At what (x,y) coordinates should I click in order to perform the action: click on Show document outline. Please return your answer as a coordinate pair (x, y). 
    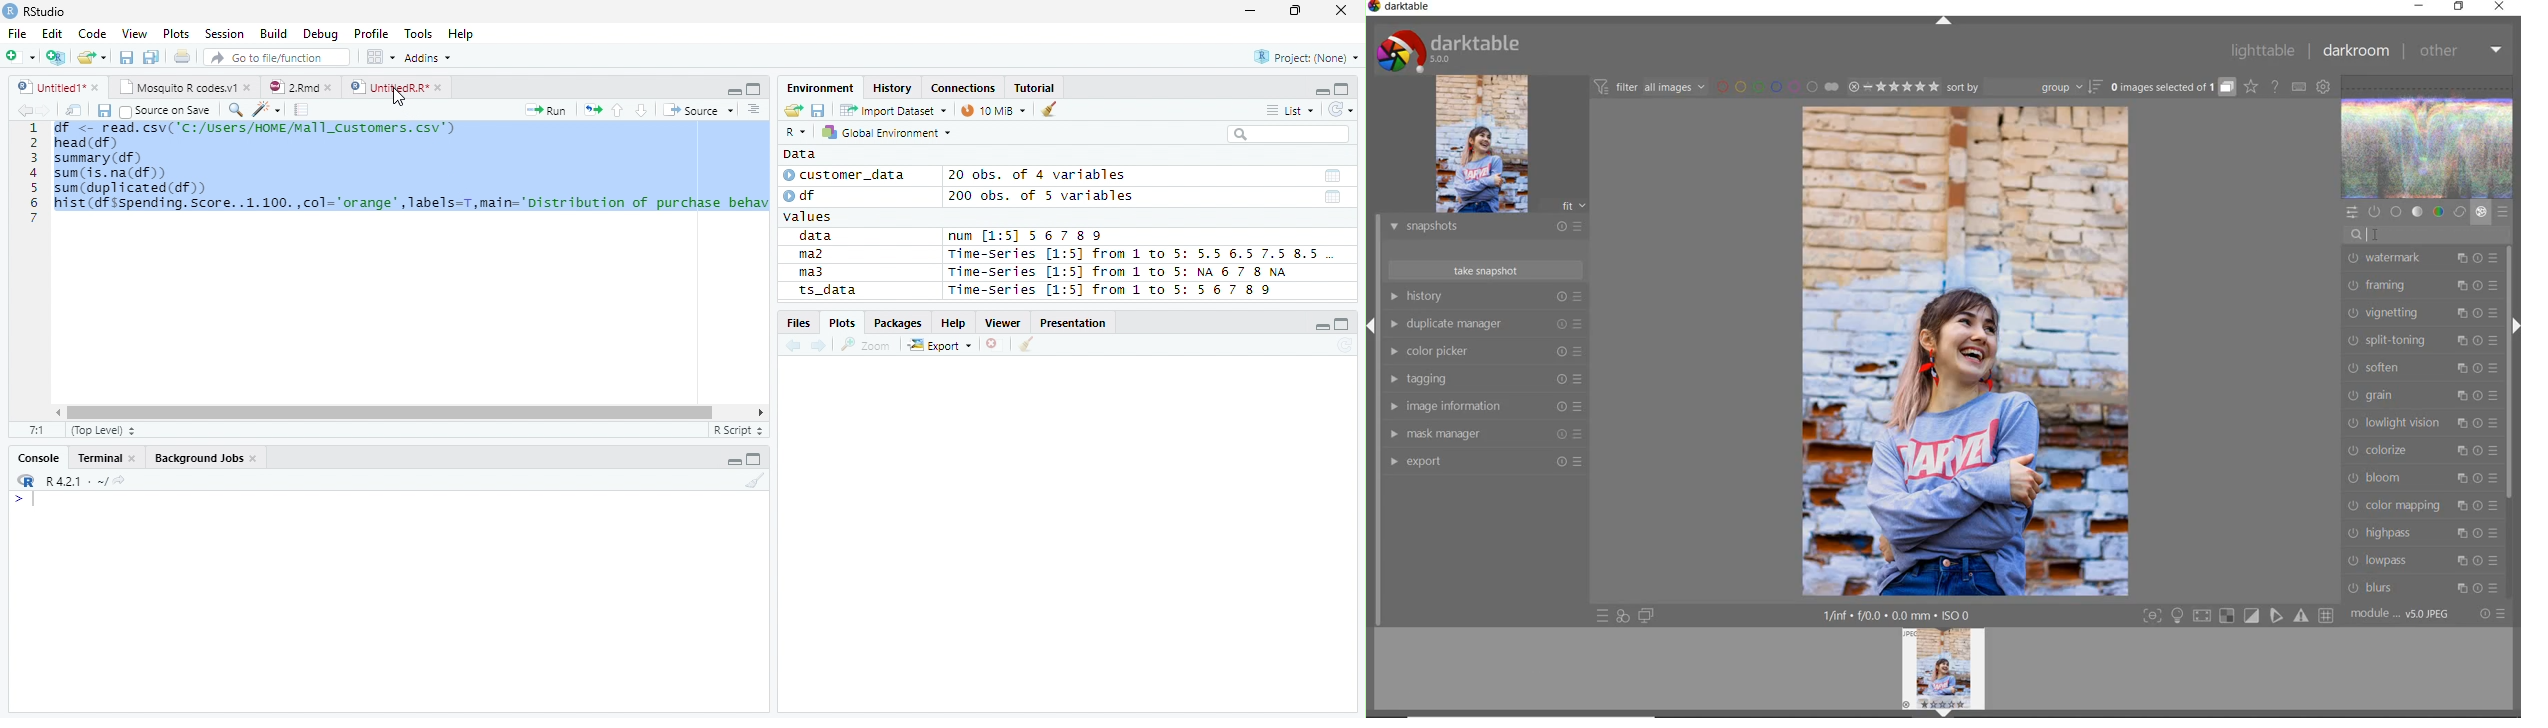
    Looking at the image, I should click on (752, 109).